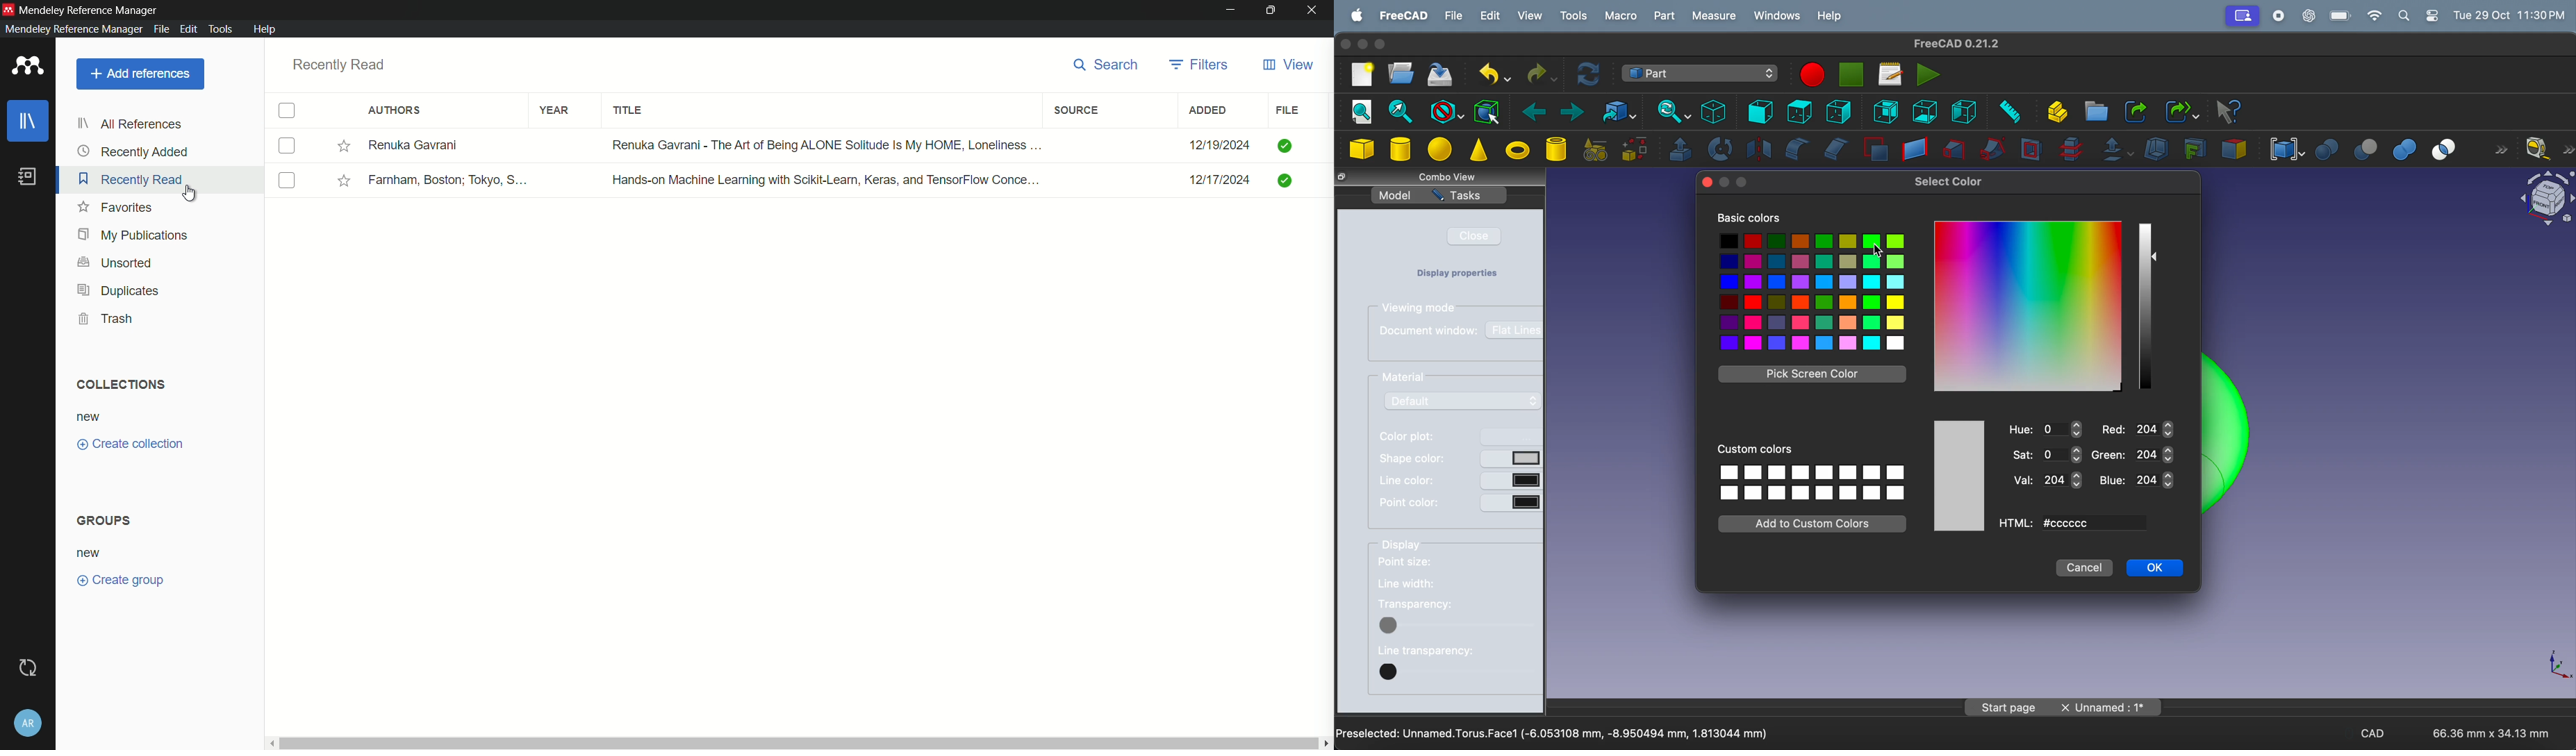  Describe the element at coordinates (1708, 183) in the screenshot. I see `close` at that location.